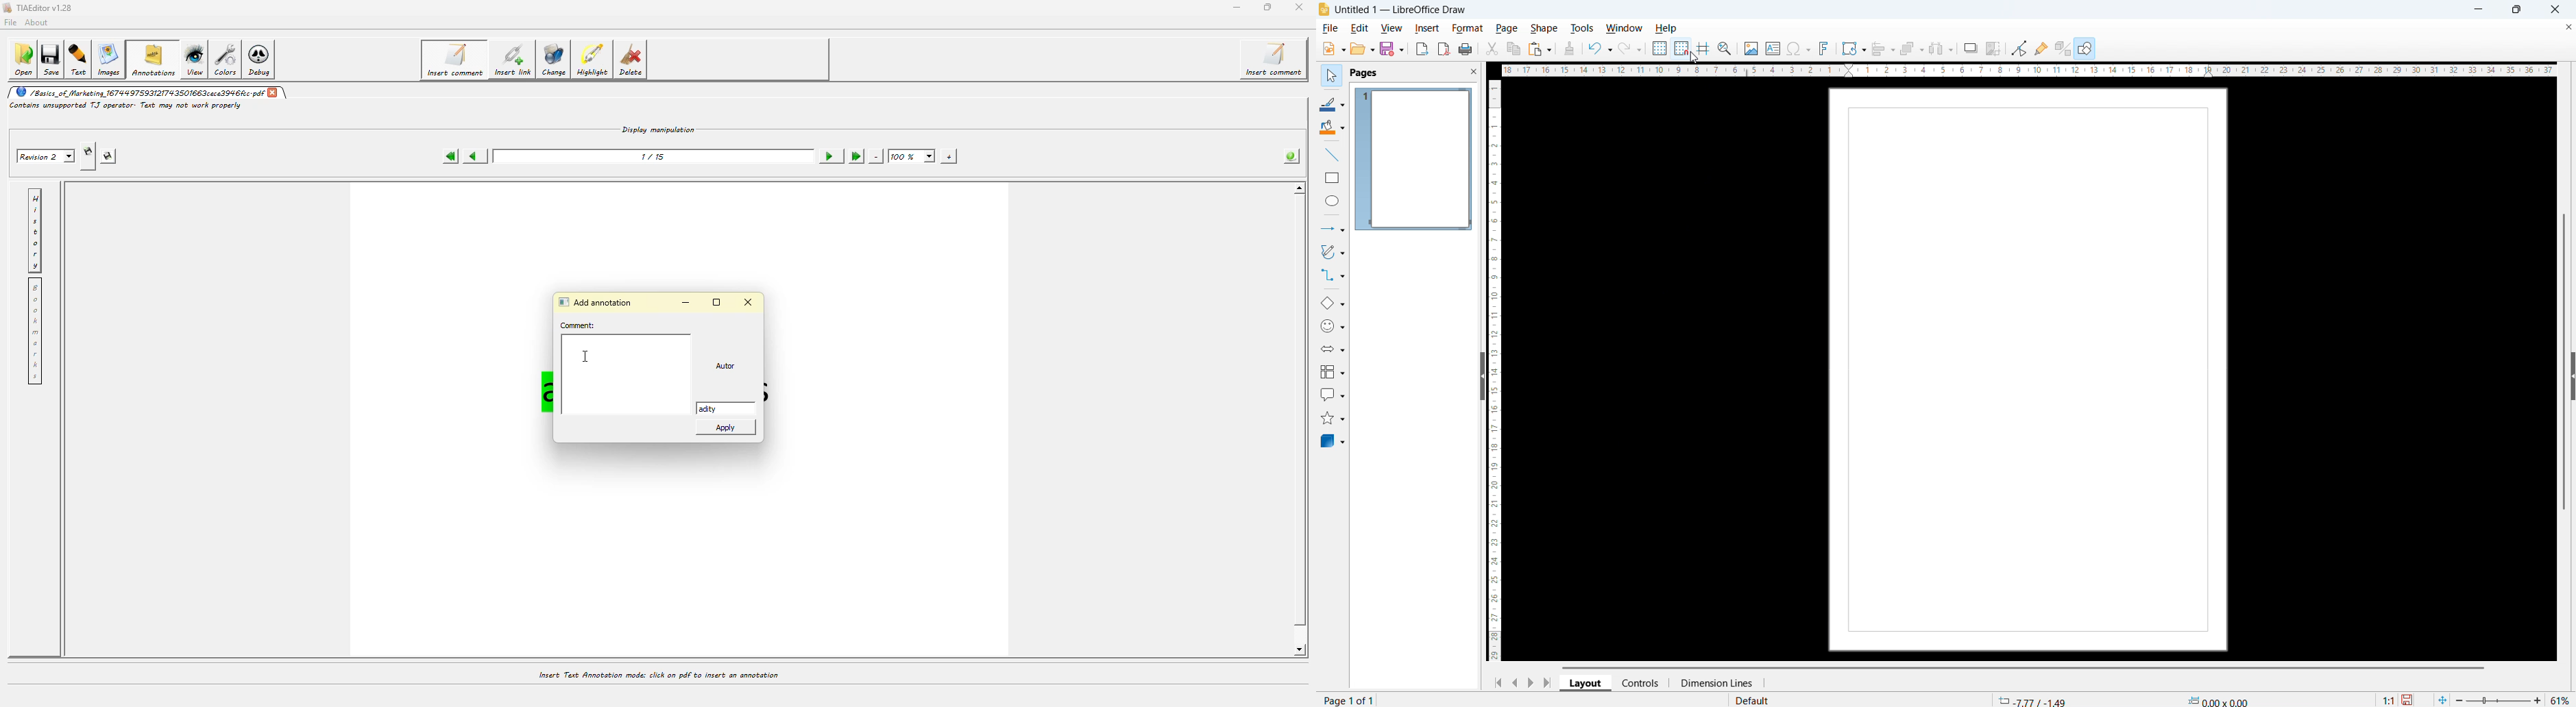 The image size is (2576, 728). Describe the element at coordinates (1393, 49) in the screenshot. I see `Save ` at that location.